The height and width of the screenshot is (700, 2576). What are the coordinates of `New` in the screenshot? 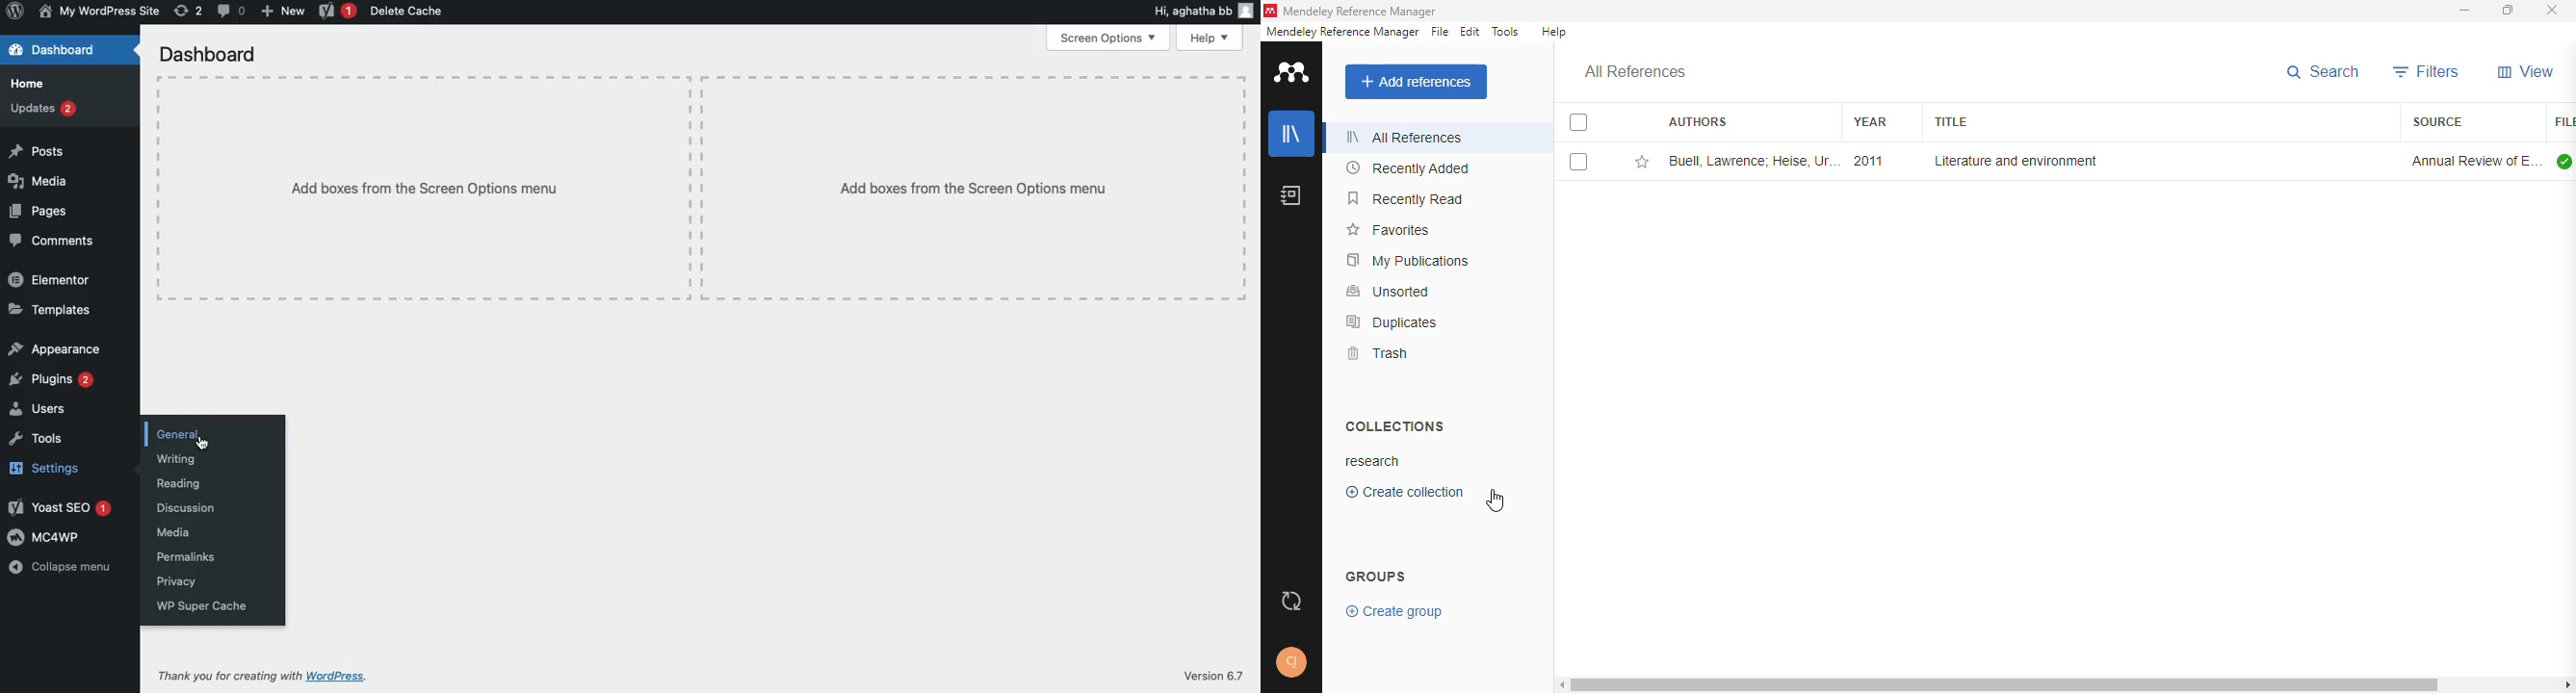 It's located at (283, 10).